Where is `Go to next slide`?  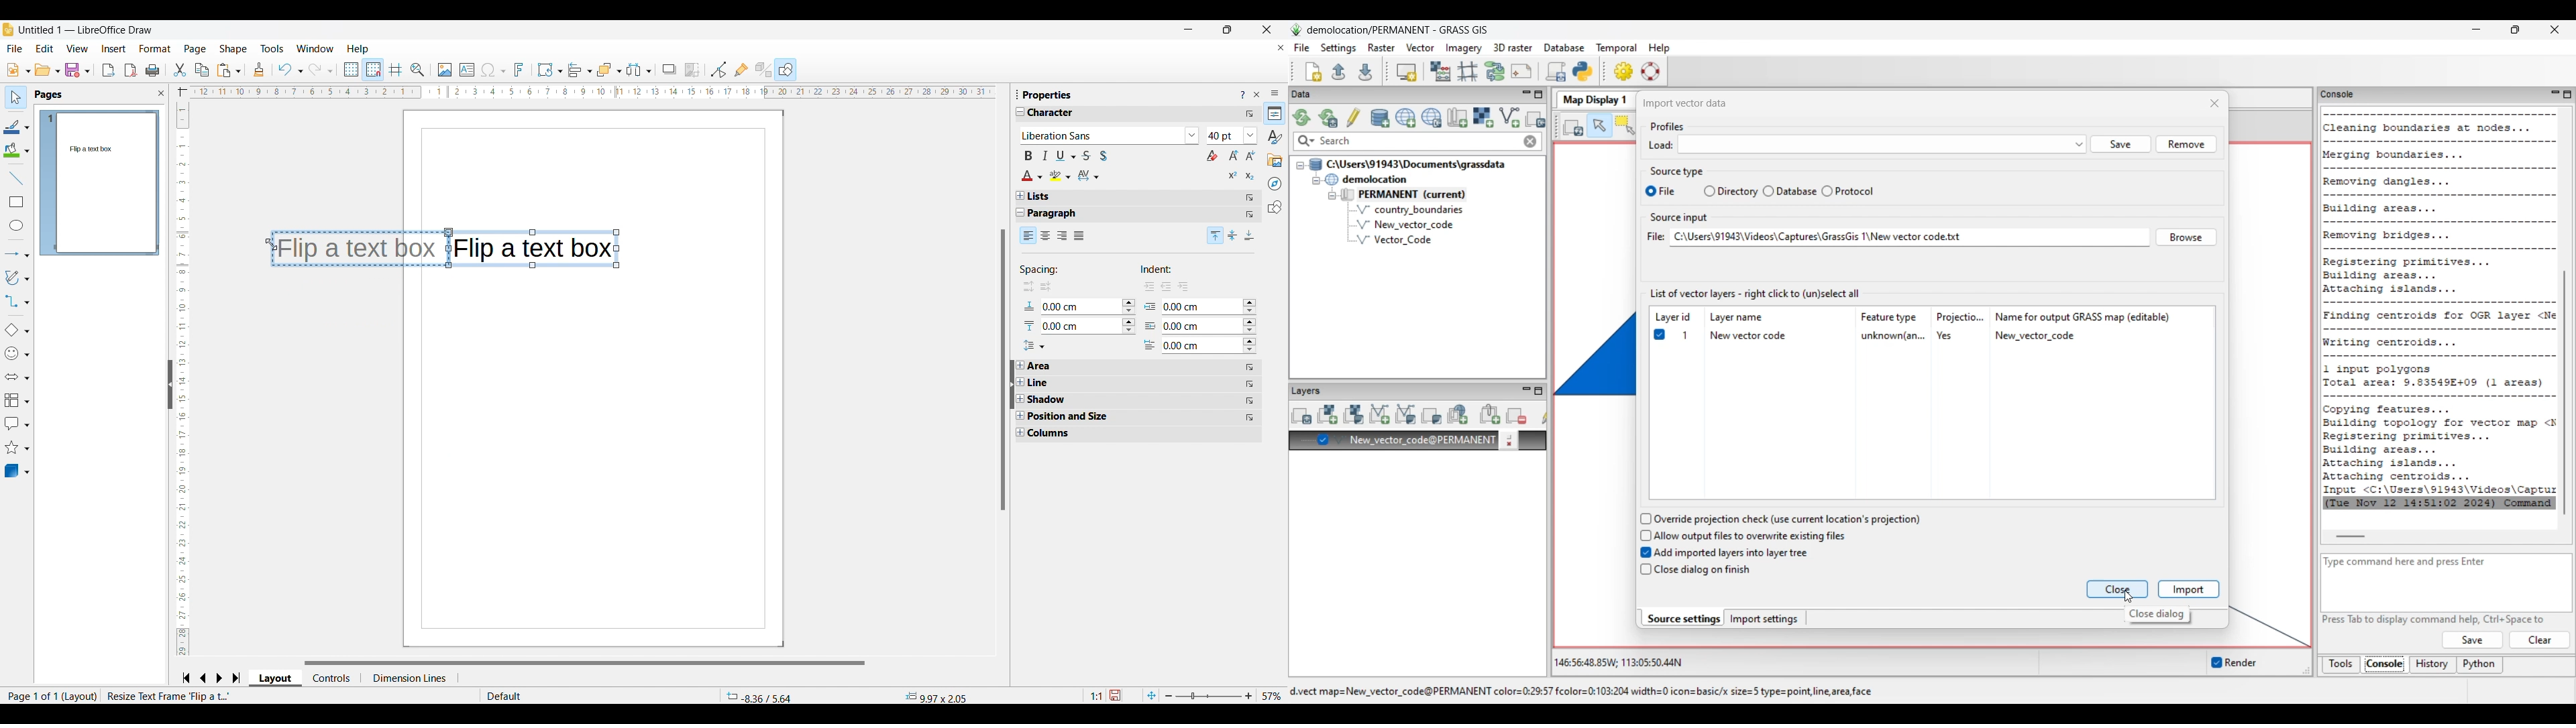 Go to next slide is located at coordinates (219, 678).